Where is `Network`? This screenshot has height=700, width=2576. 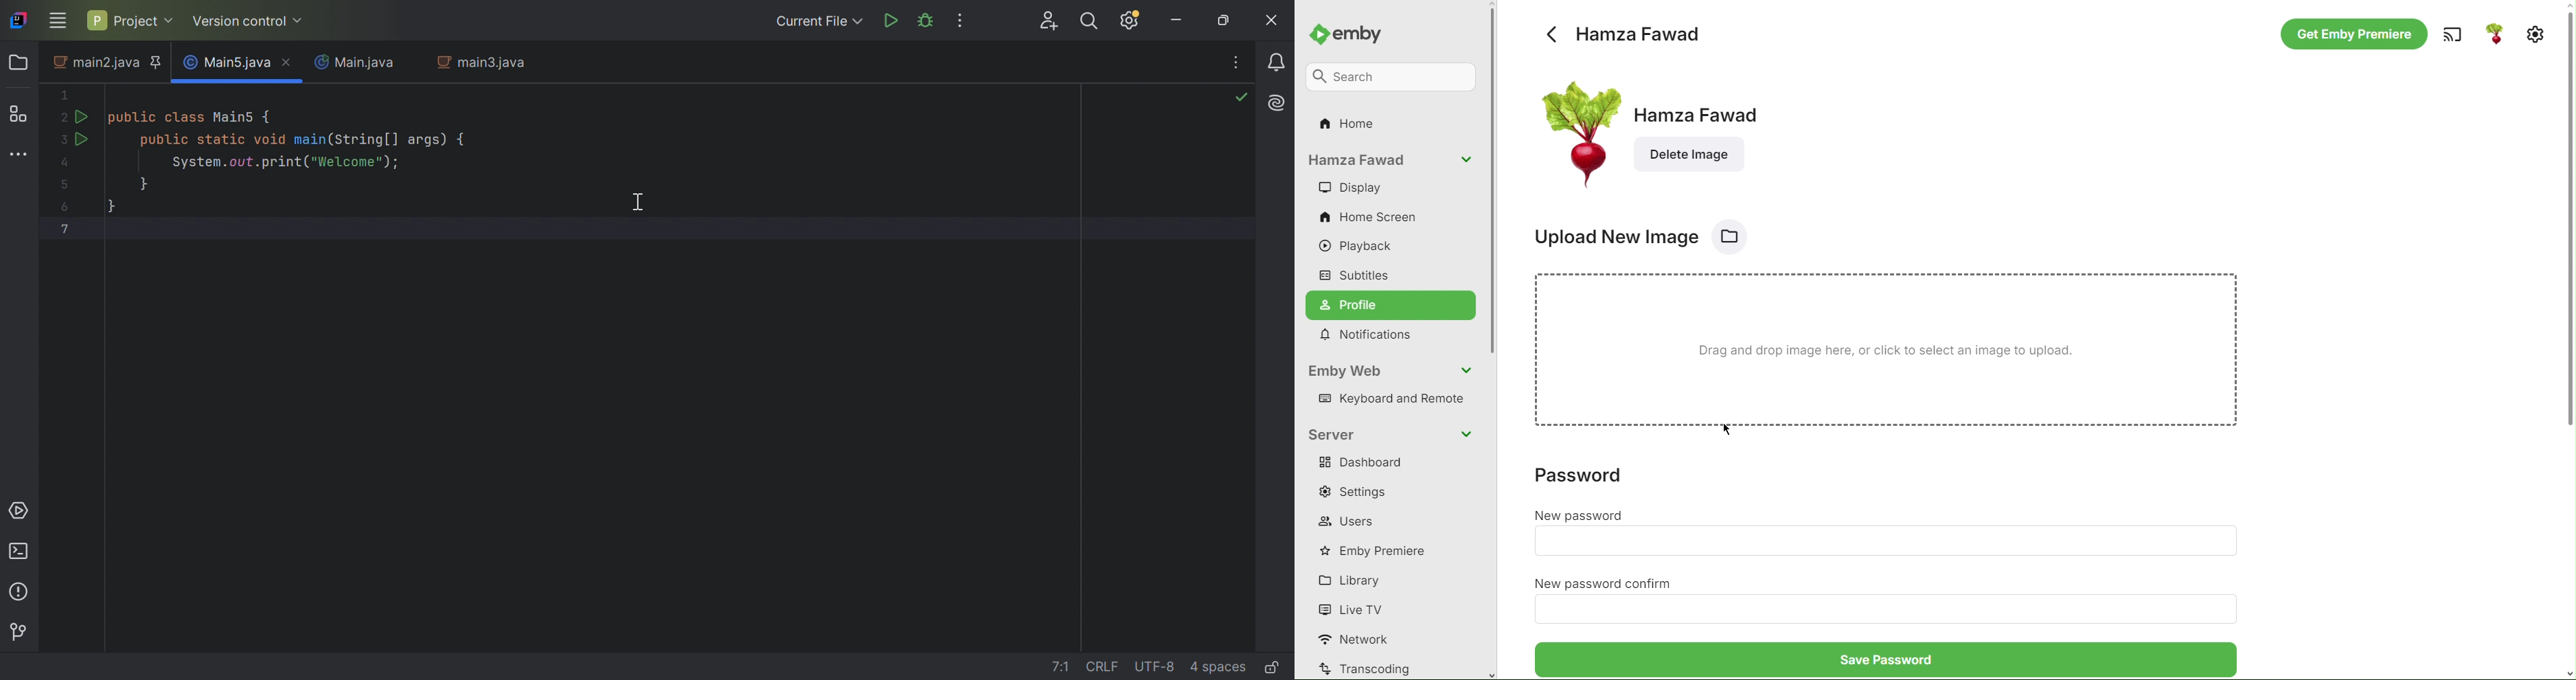
Network is located at coordinates (1360, 640).